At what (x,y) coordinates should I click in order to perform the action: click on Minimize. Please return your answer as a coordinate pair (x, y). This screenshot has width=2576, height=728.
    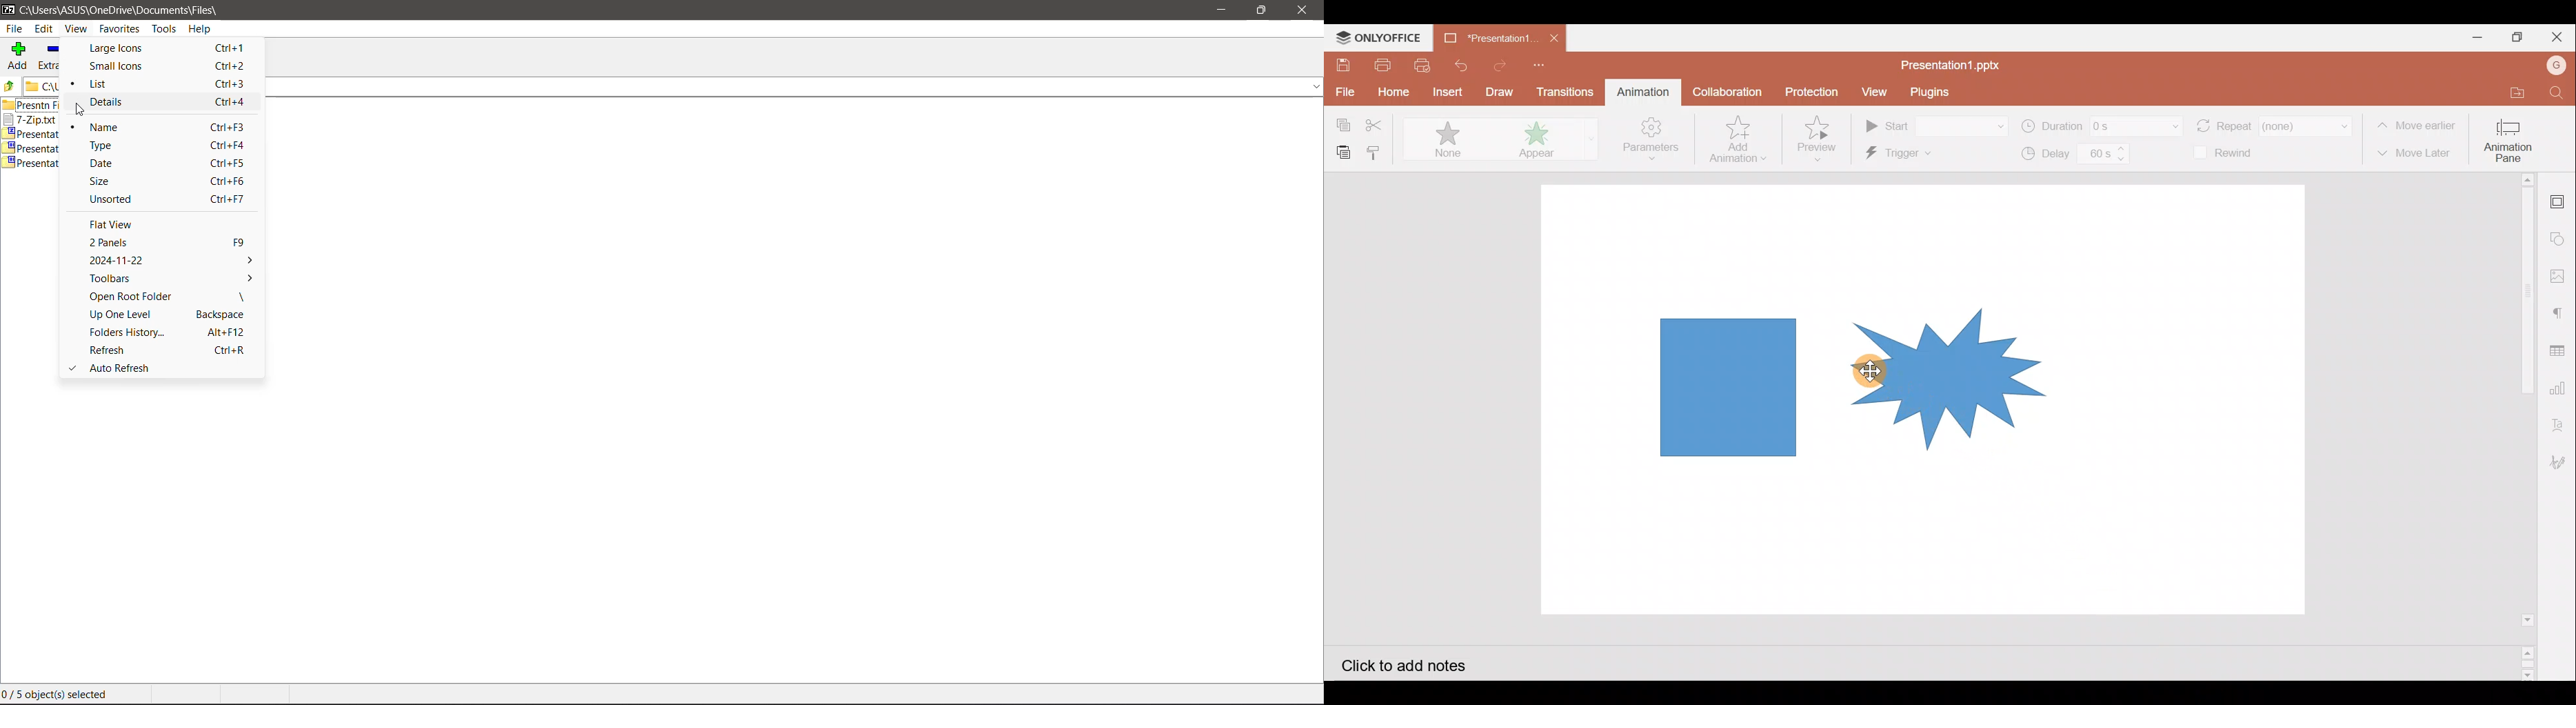
    Looking at the image, I should click on (2472, 37).